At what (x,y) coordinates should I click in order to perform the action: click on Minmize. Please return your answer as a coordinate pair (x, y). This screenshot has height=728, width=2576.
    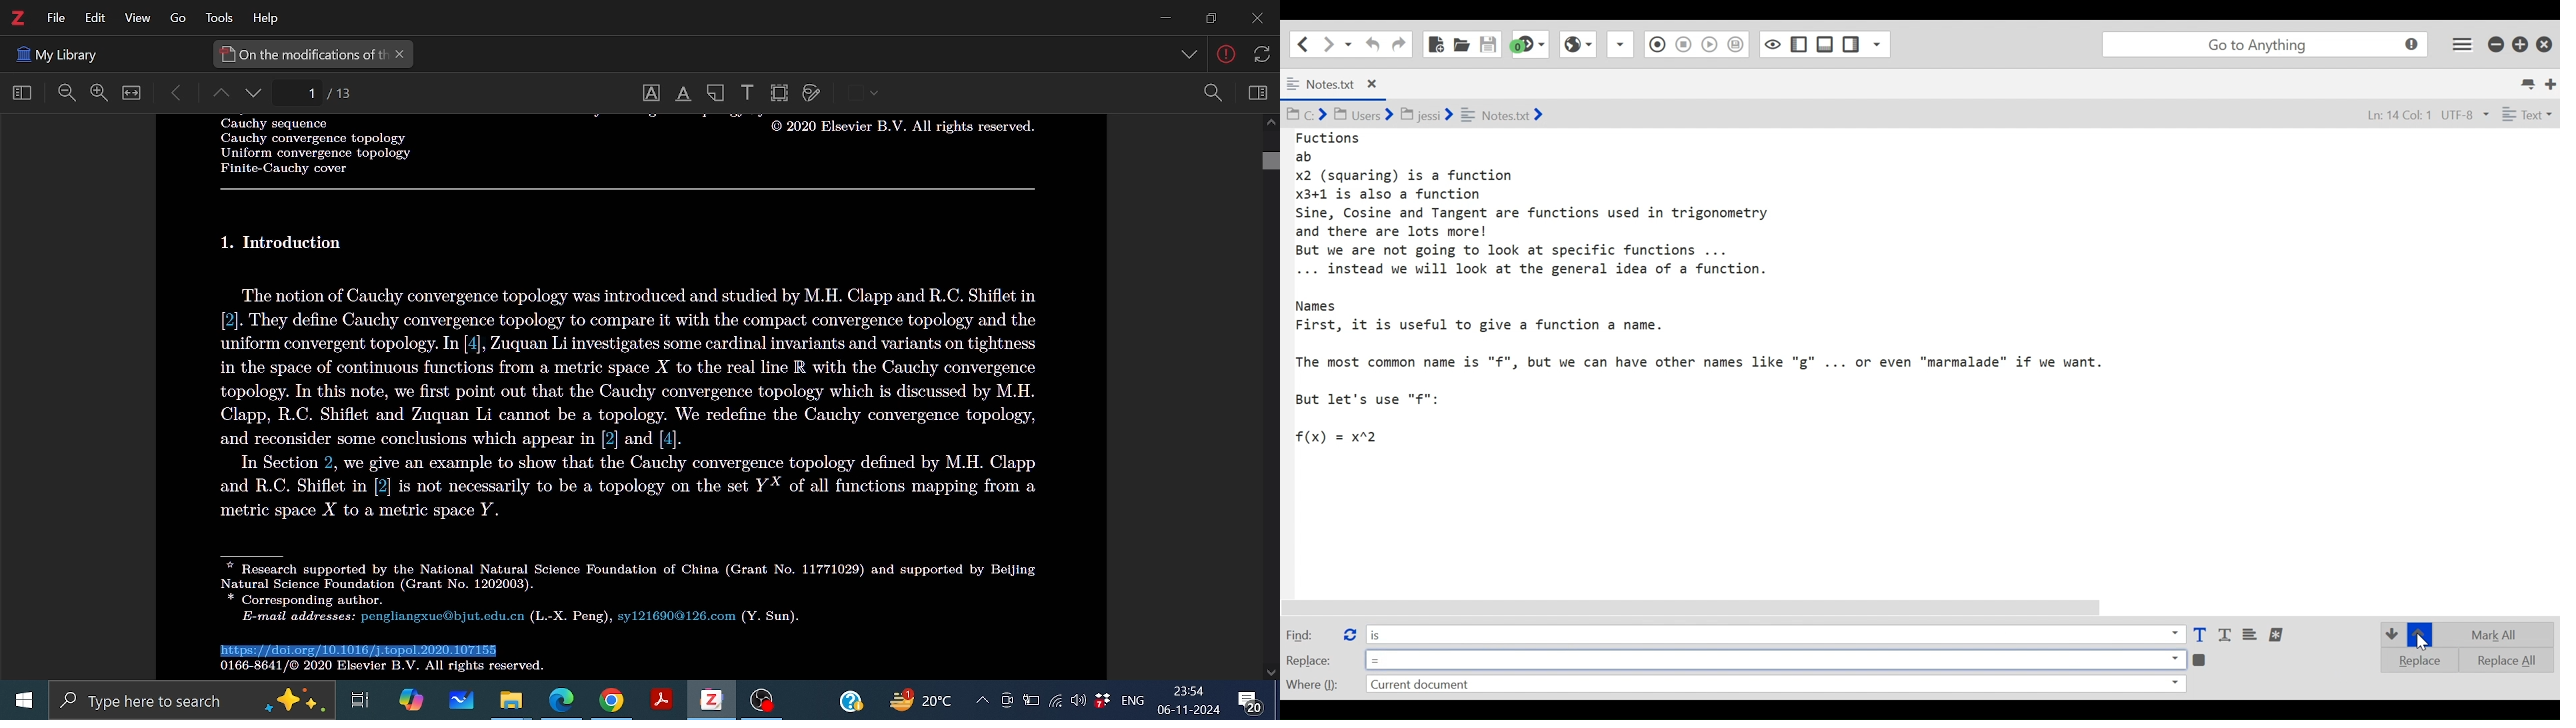
    Looking at the image, I should click on (1164, 19).